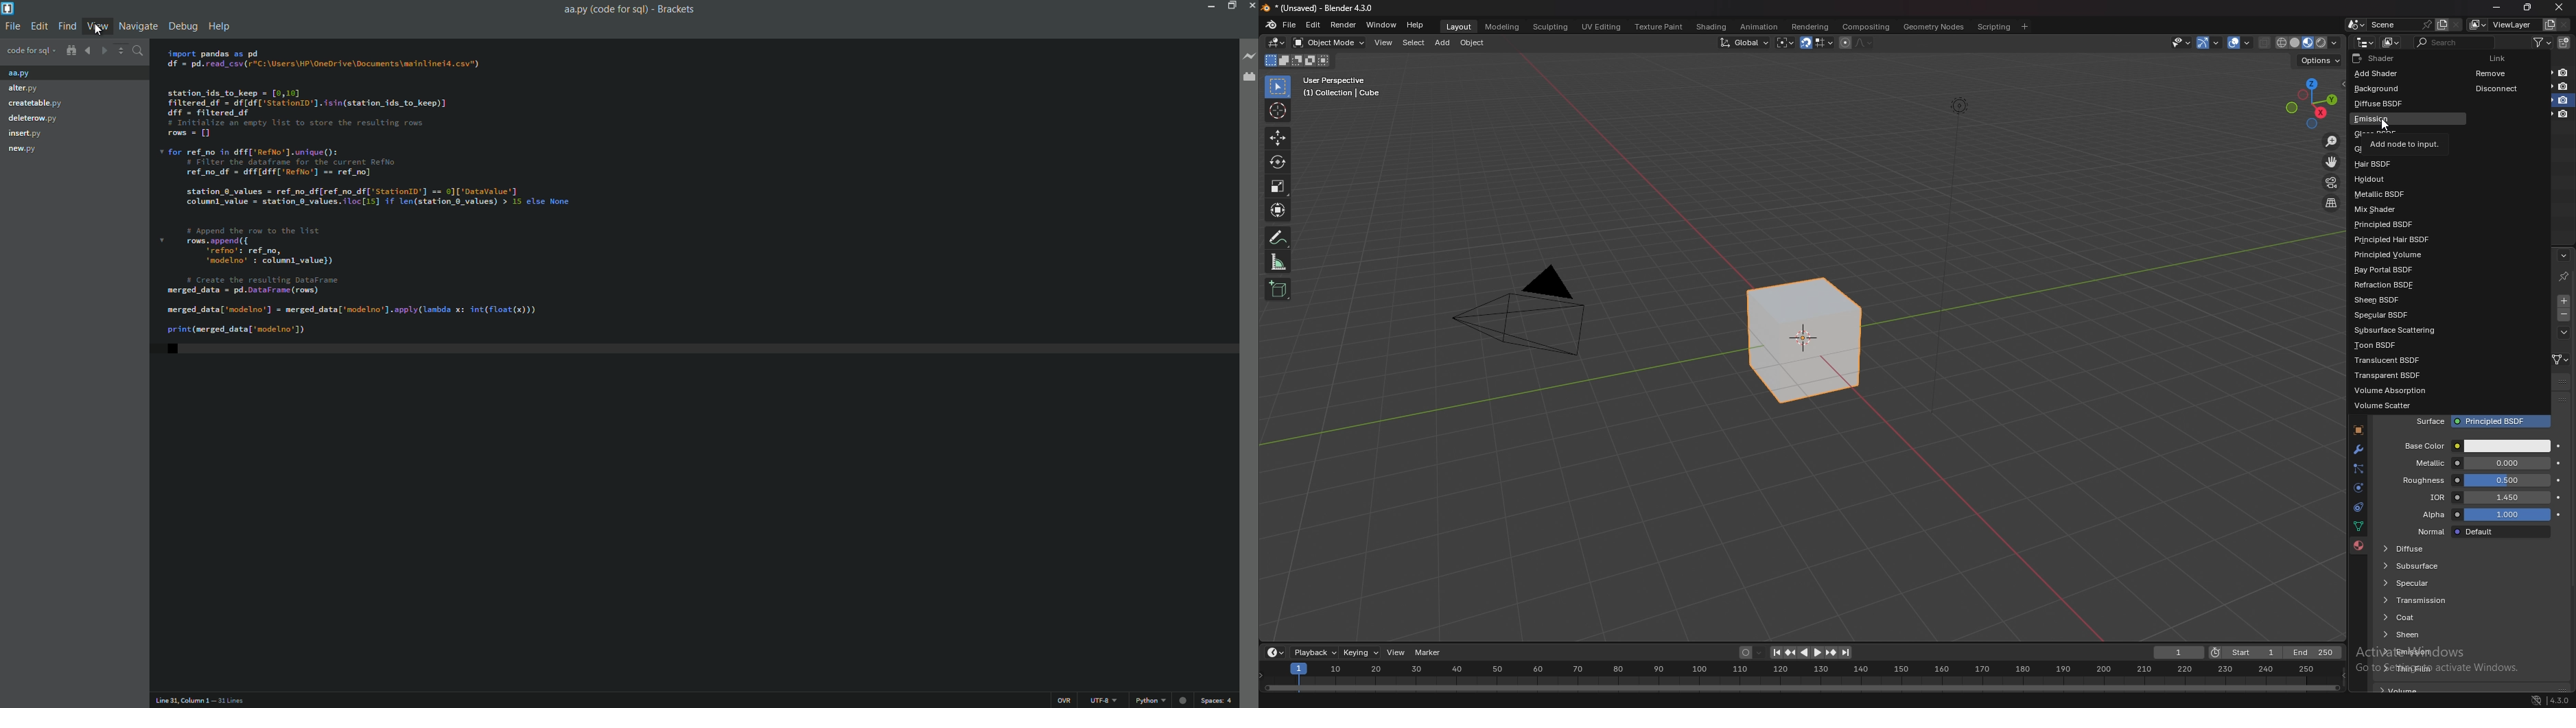 This screenshot has height=728, width=2576. I want to click on constraints, so click(2356, 508).